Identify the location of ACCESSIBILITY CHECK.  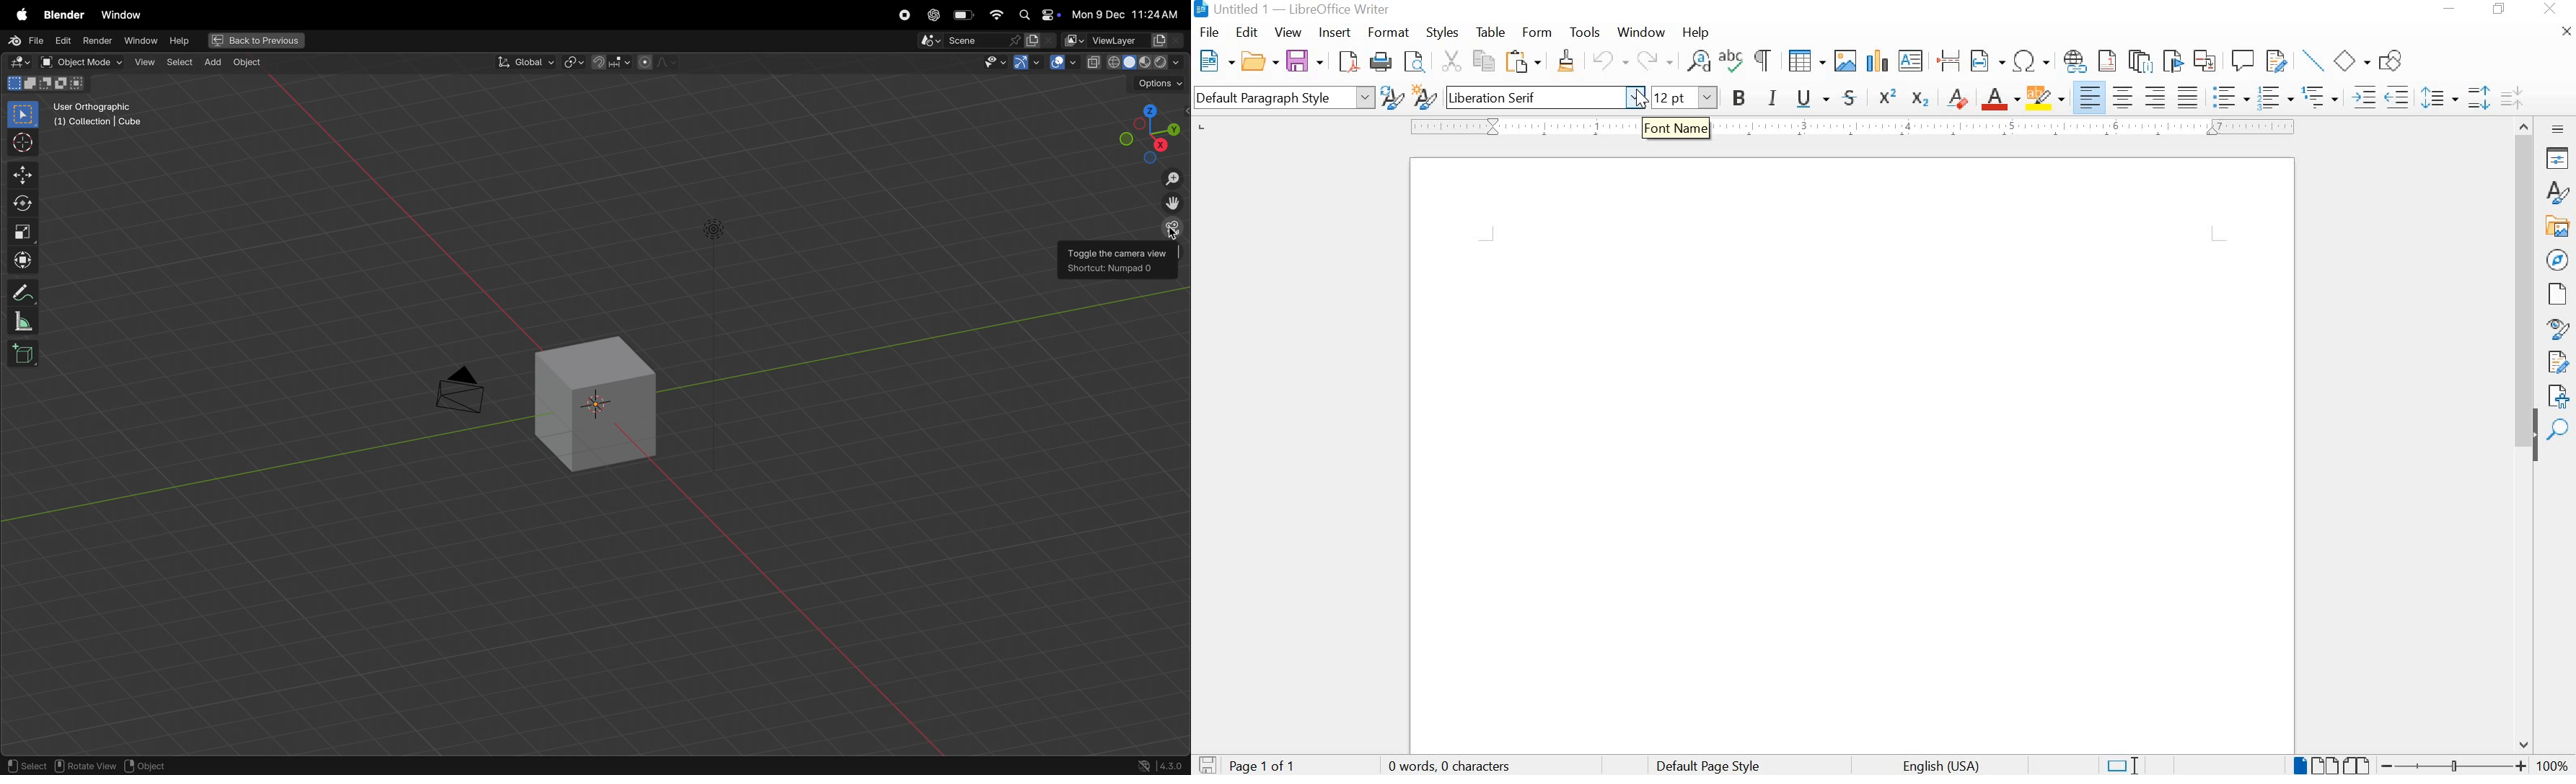
(2559, 394).